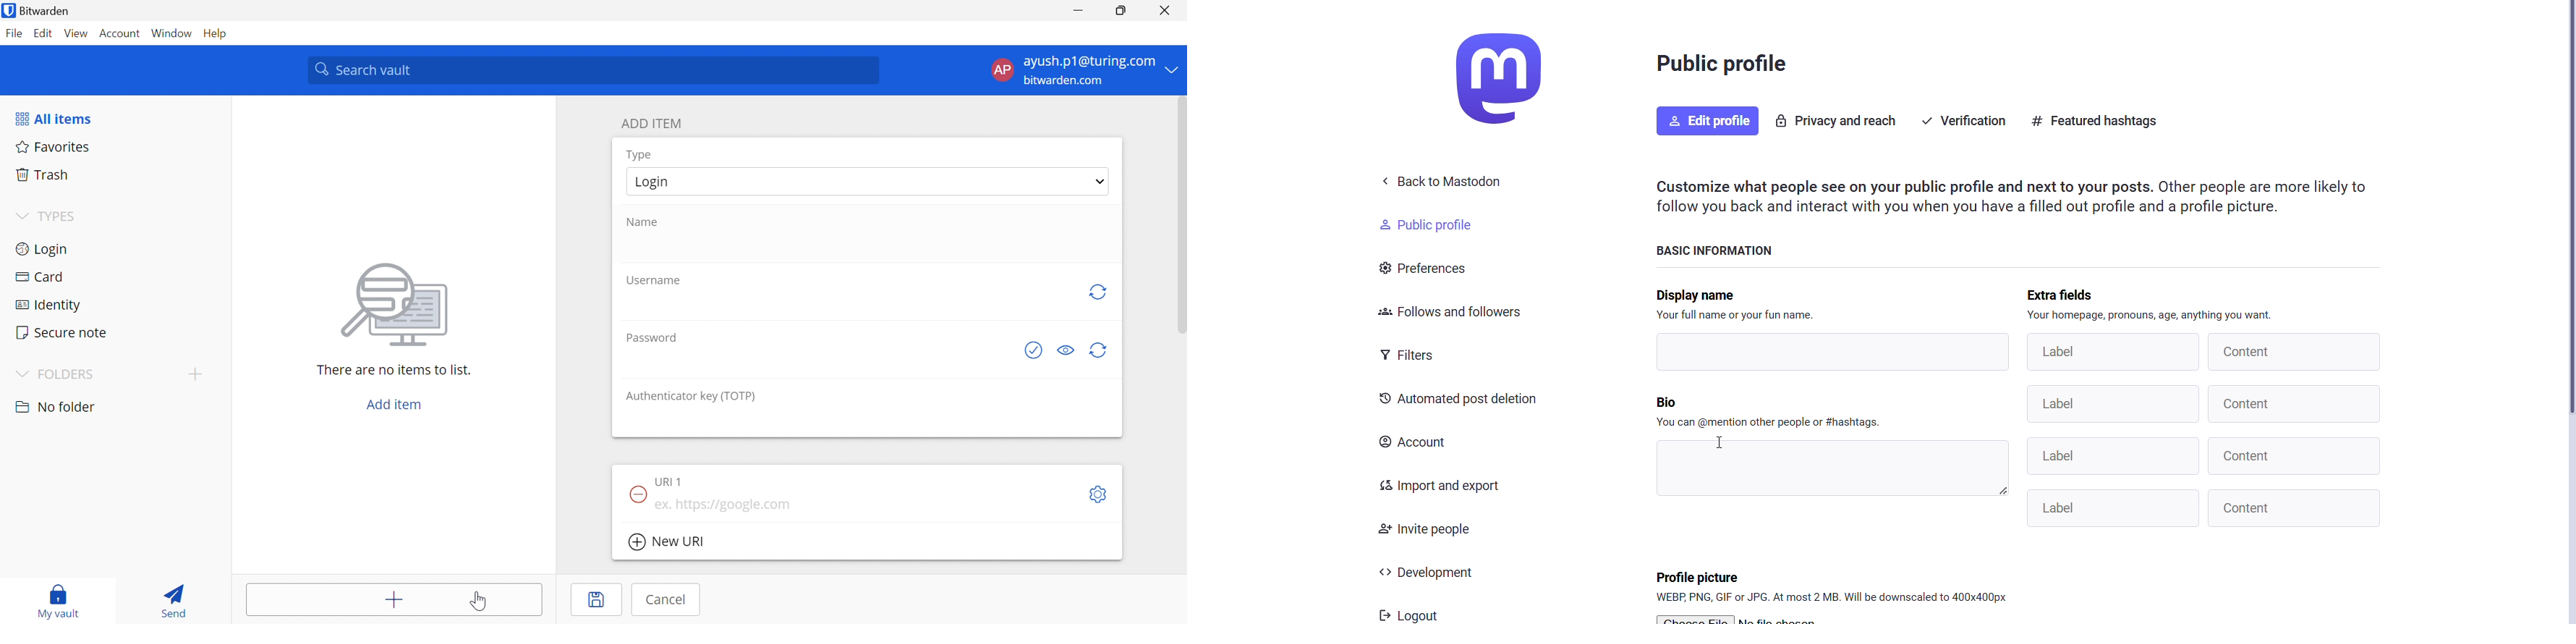 The width and height of the screenshot is (2576, 644). Describe the element at coordinates (2295, 509) in the screenshot. I see `Content` at that location.